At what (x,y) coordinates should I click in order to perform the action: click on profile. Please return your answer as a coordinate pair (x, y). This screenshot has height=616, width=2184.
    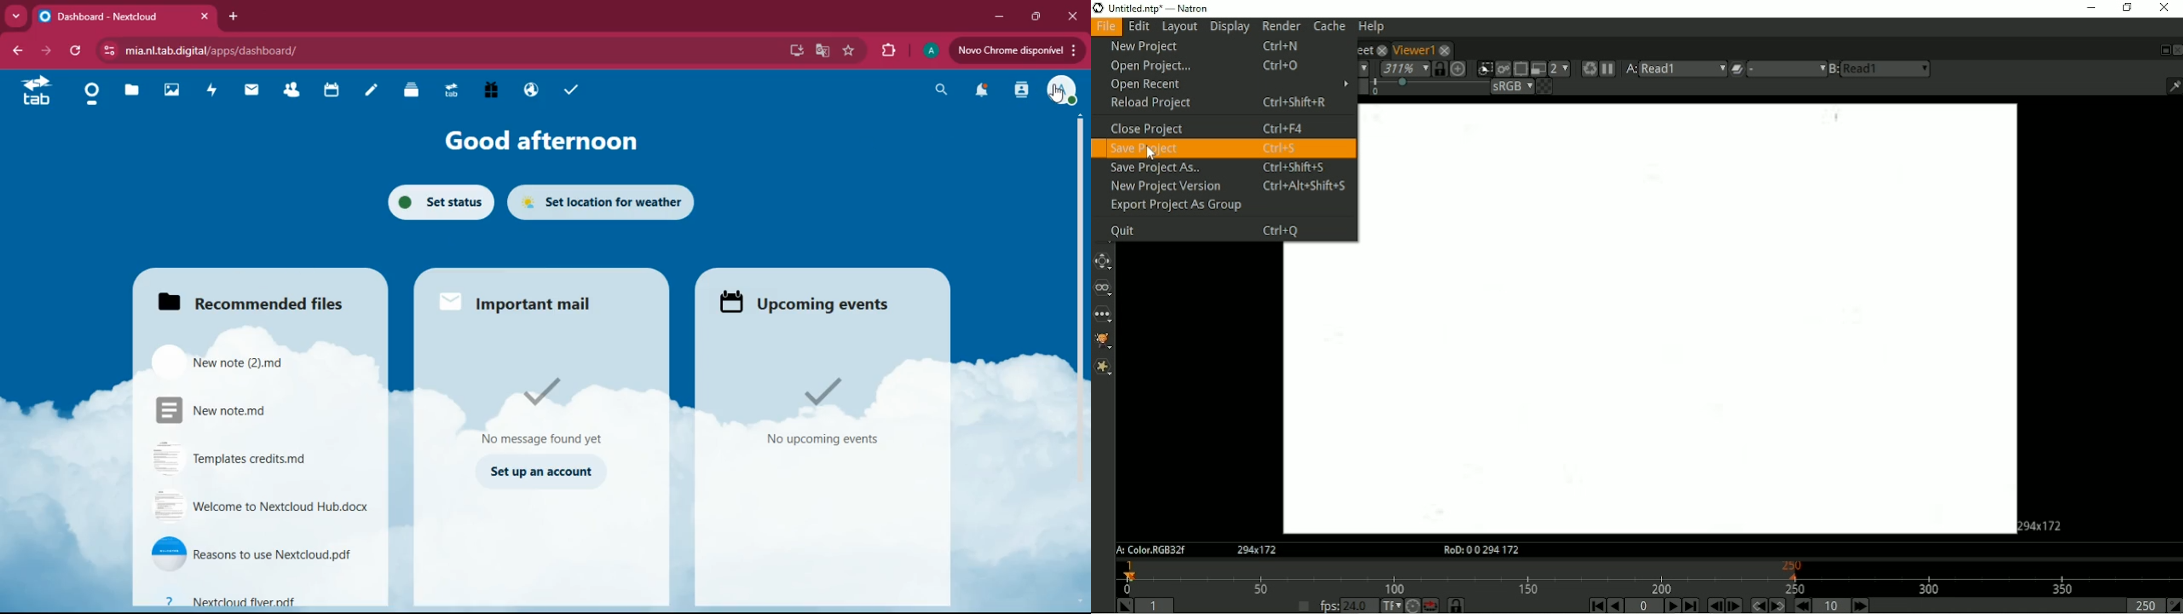
    Looking at the image, I should click on (931, 53).